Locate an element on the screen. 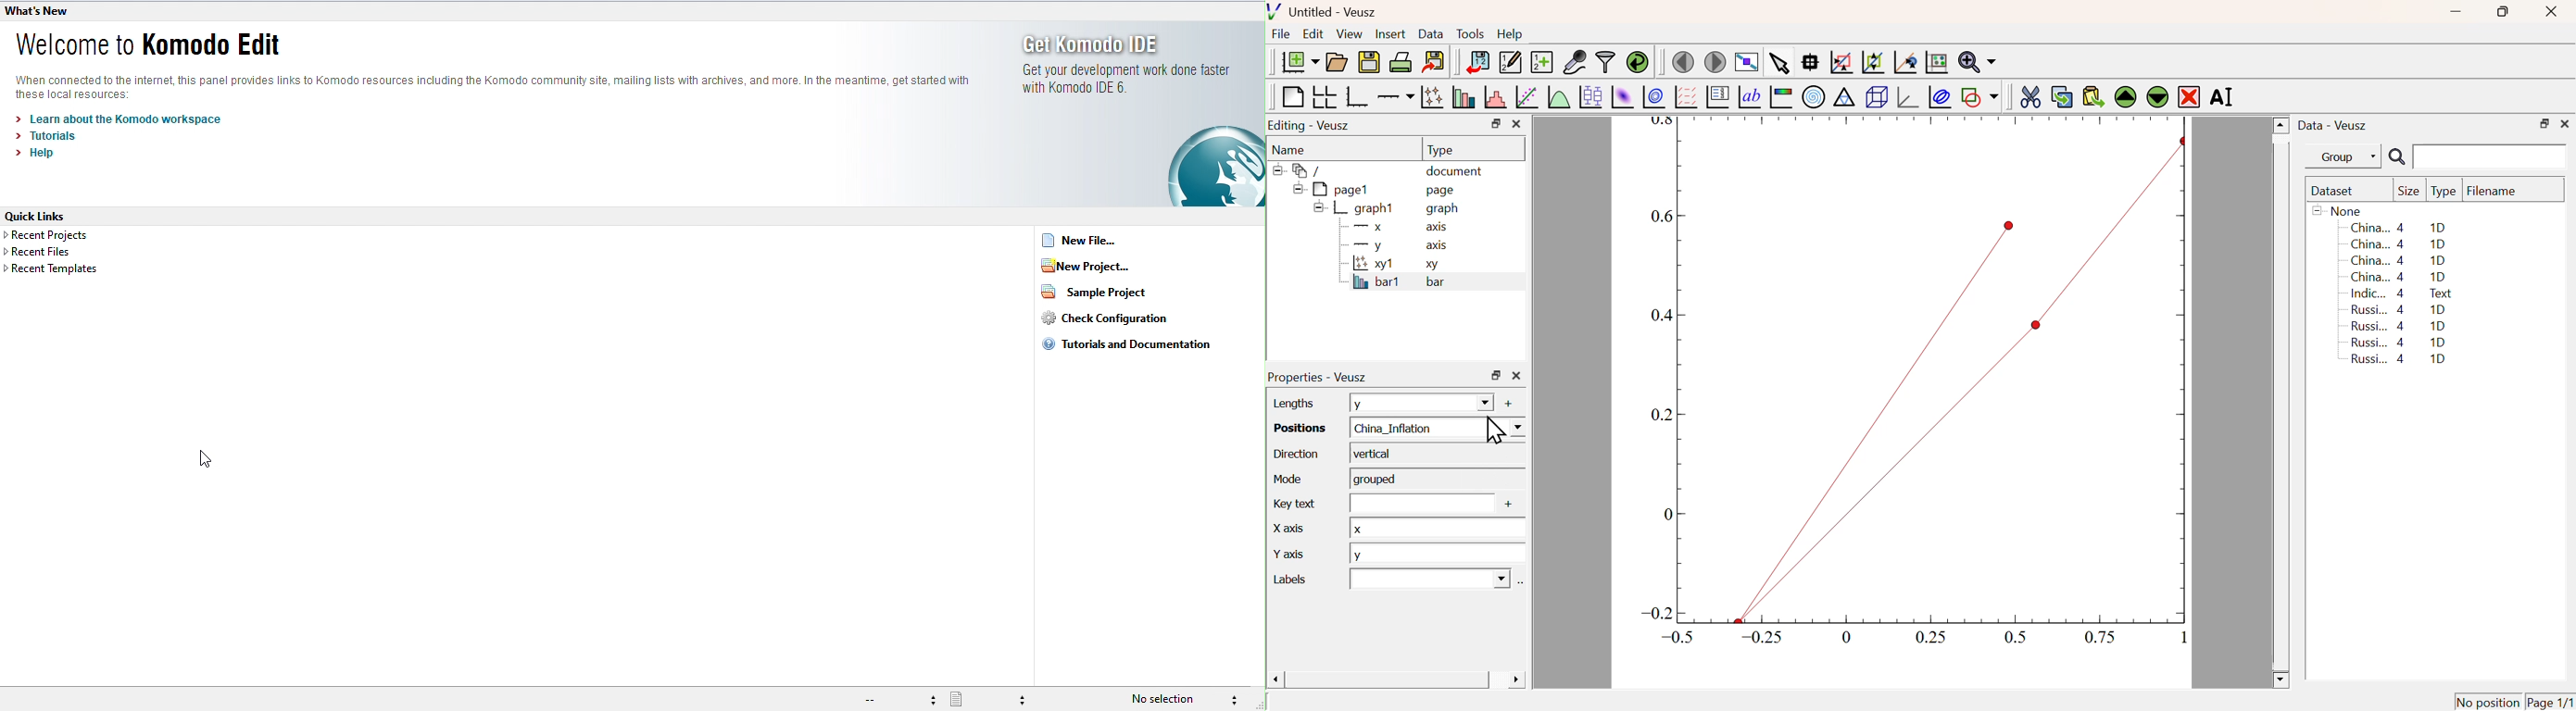 The height and width of the screenshot is (728, 2576). Vertical is located at coordinates (1432, 454).